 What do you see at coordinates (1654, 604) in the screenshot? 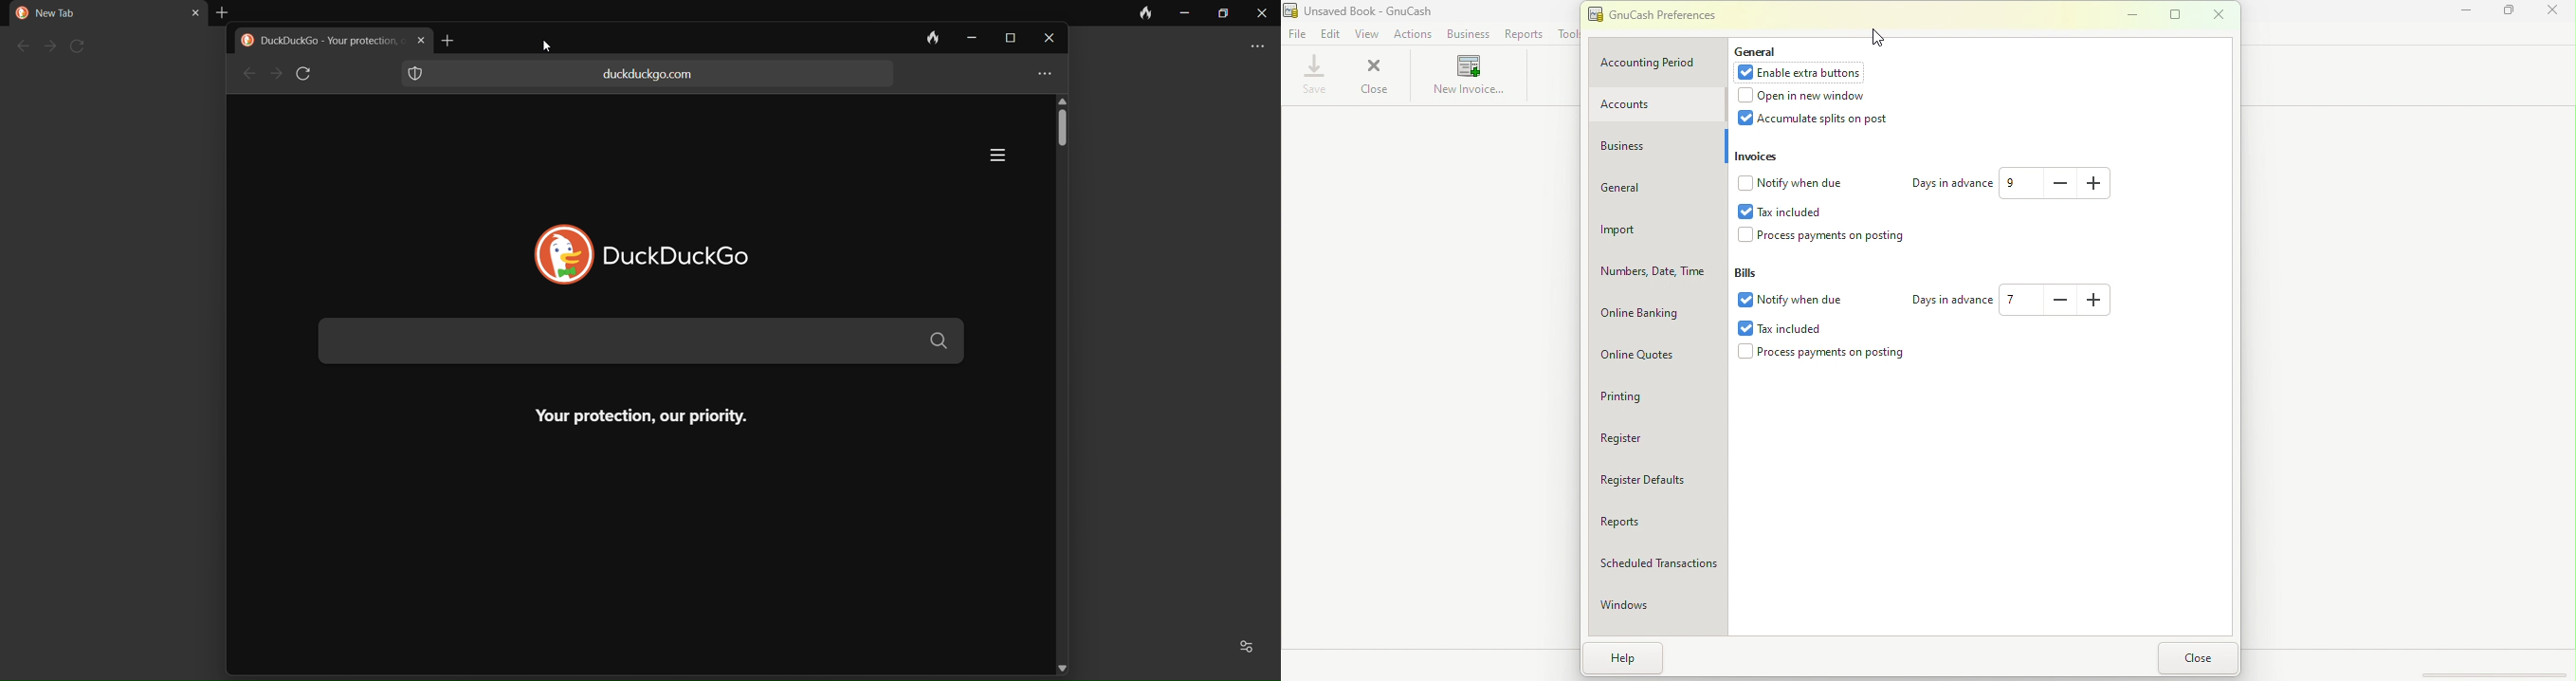
I see `Windows` at bounding box center [1654, 604].